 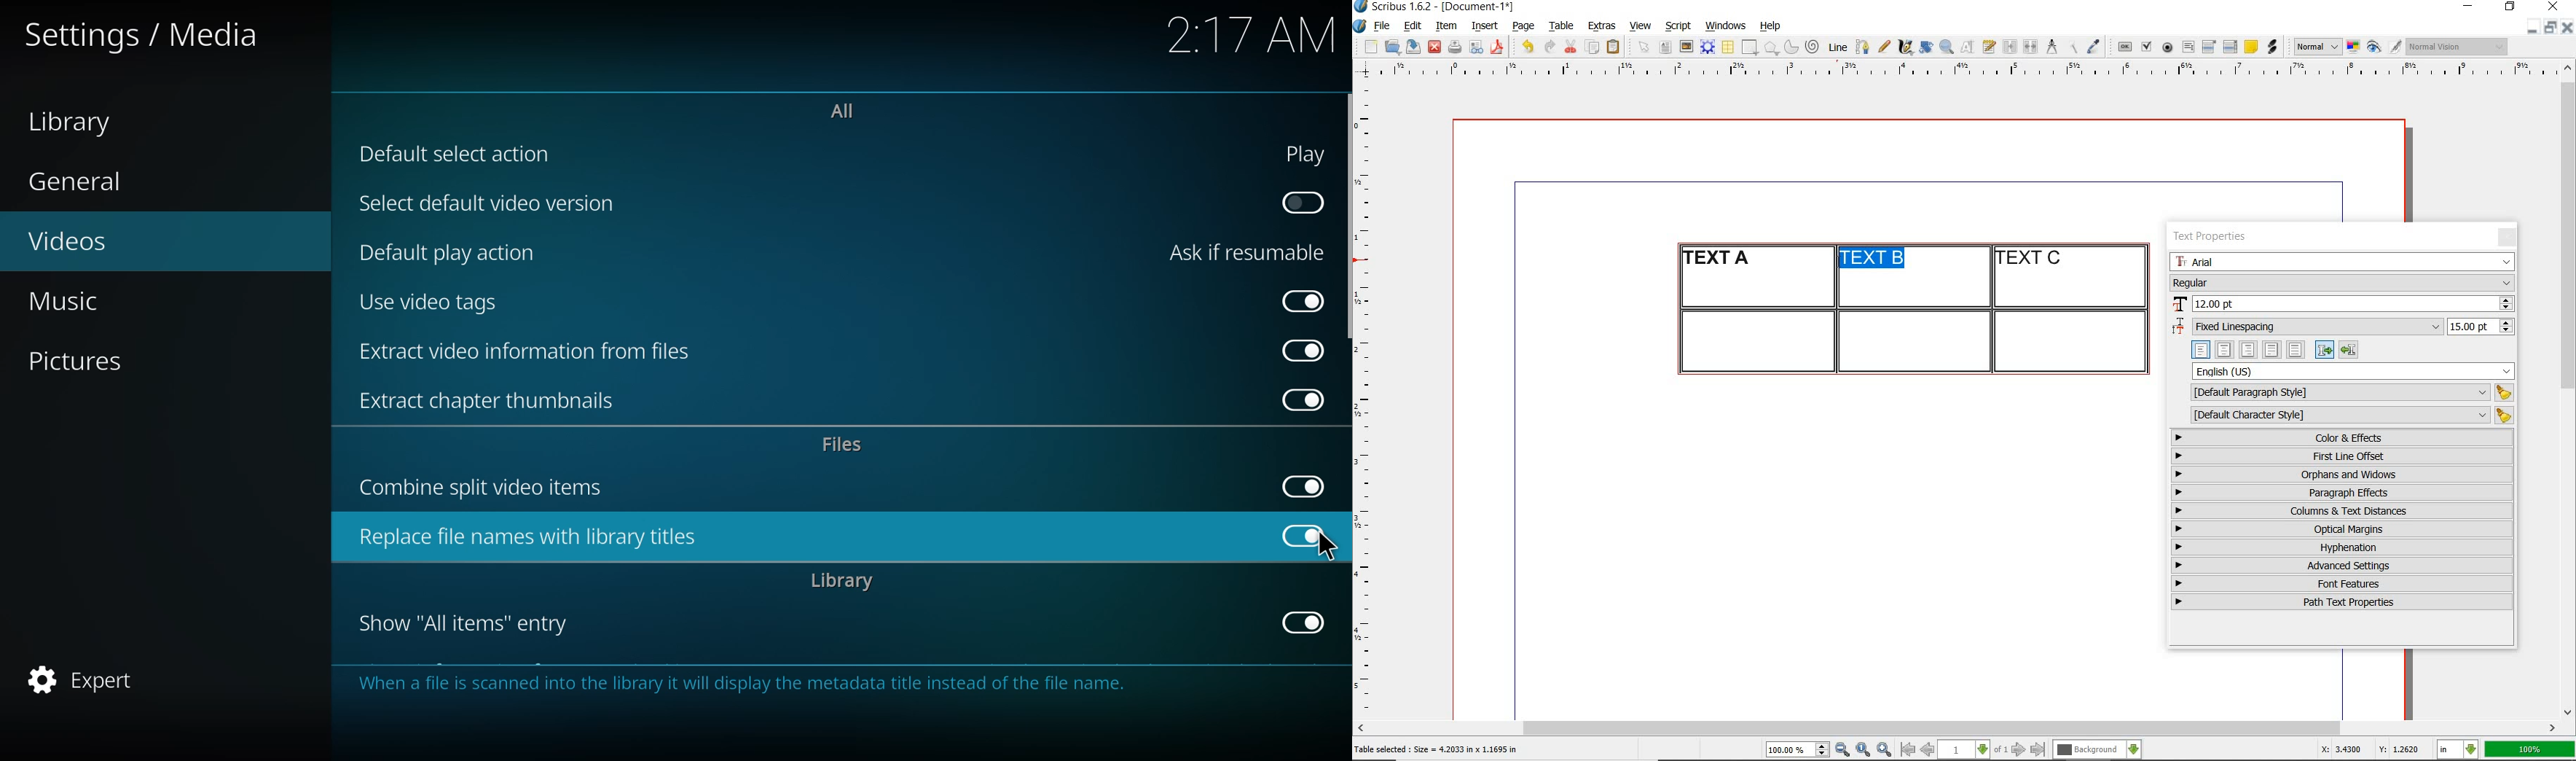 I want to click on ruler, so click(x=1368, y=398).